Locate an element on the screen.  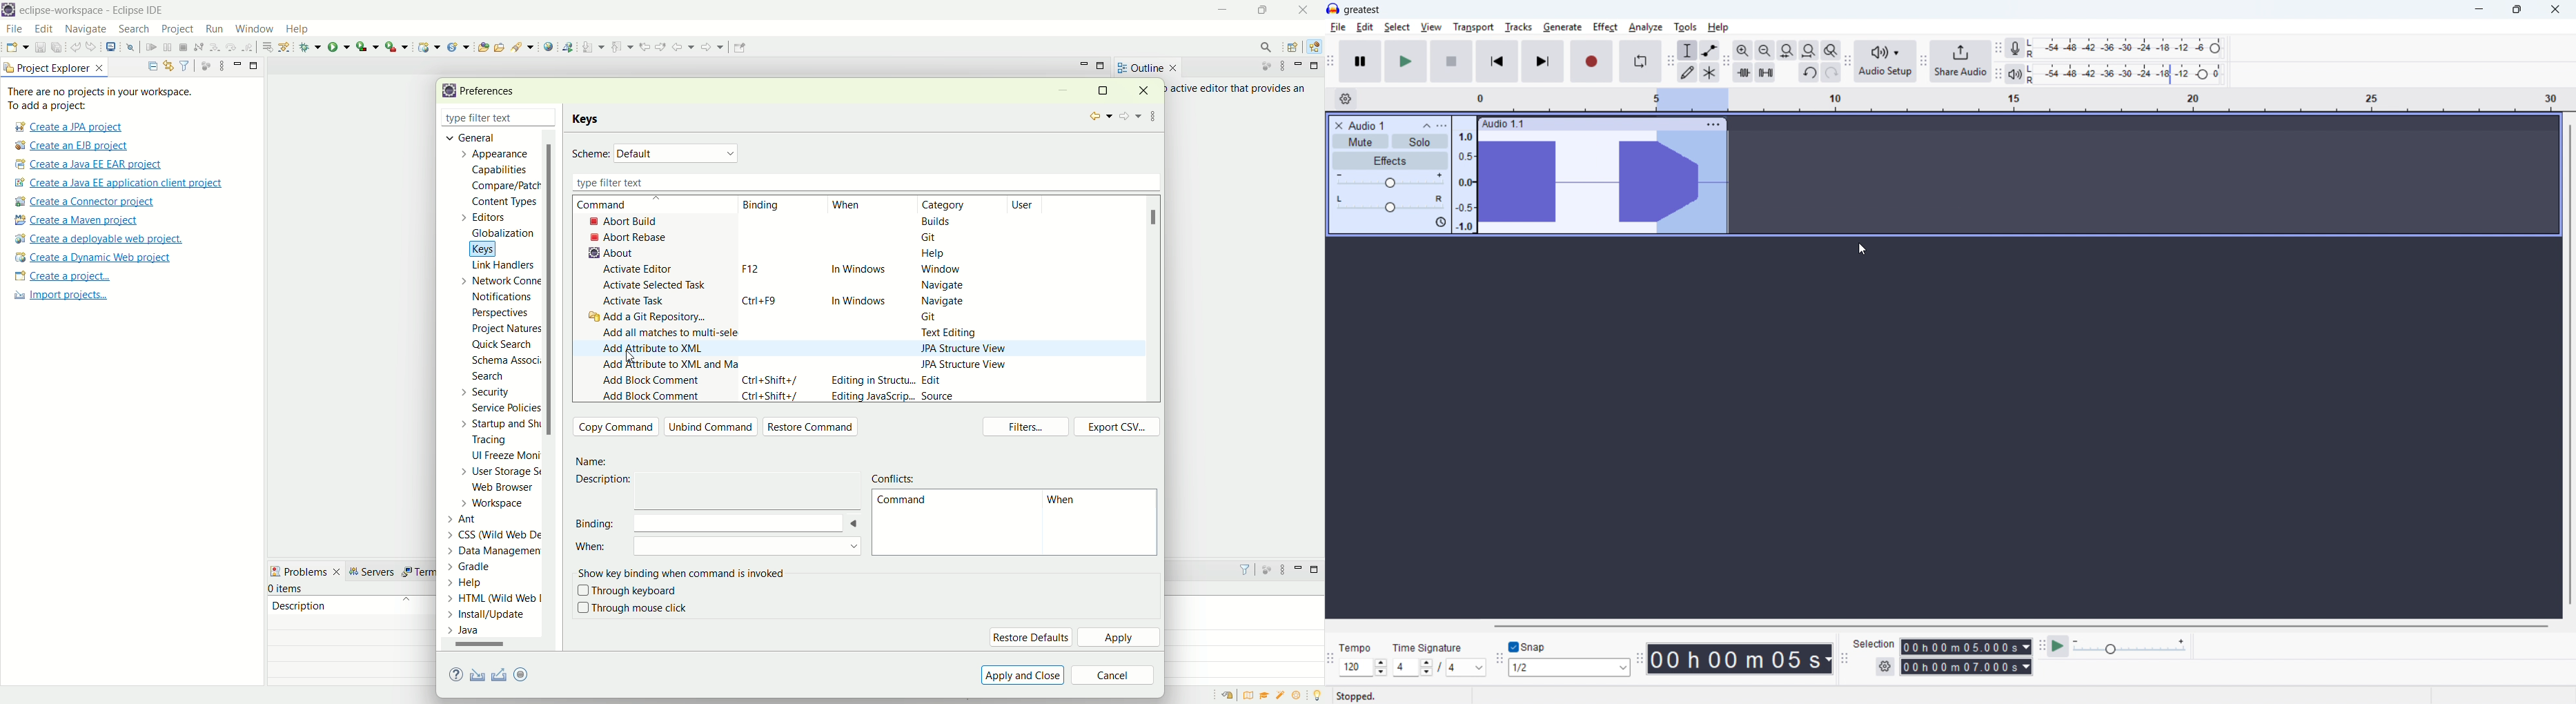
 is located at coordinates (1604, 625).